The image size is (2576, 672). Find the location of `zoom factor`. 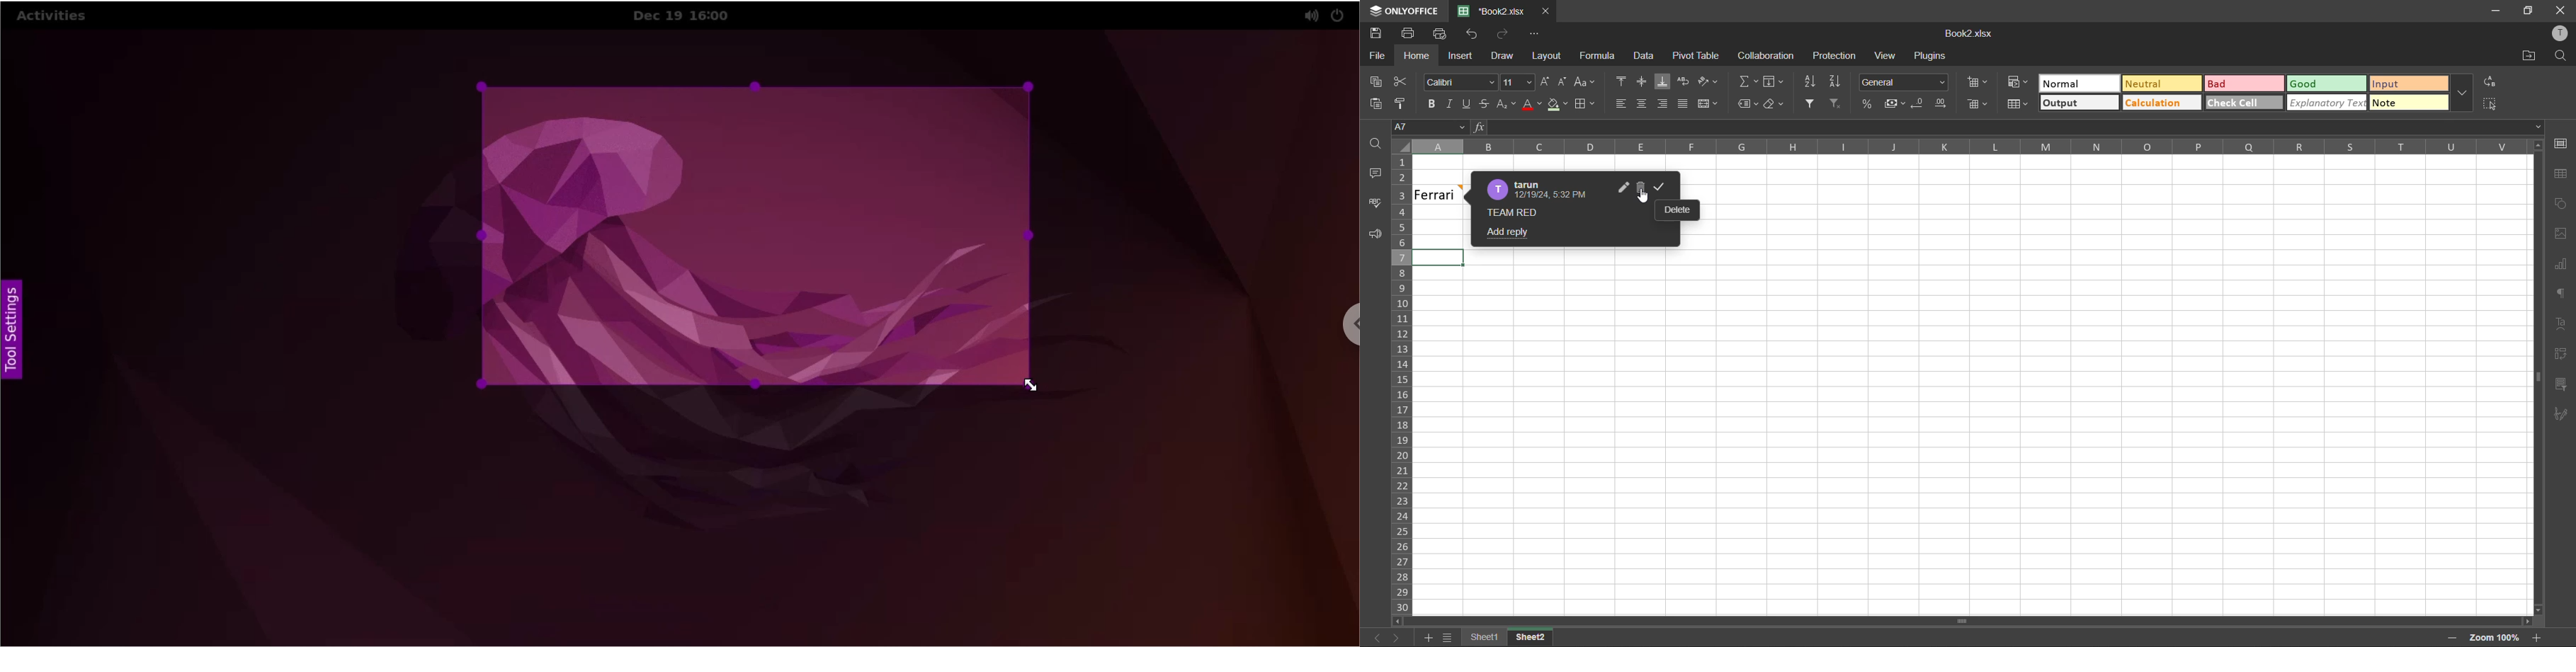

zoom factor is located at coordinates (2496, 636).